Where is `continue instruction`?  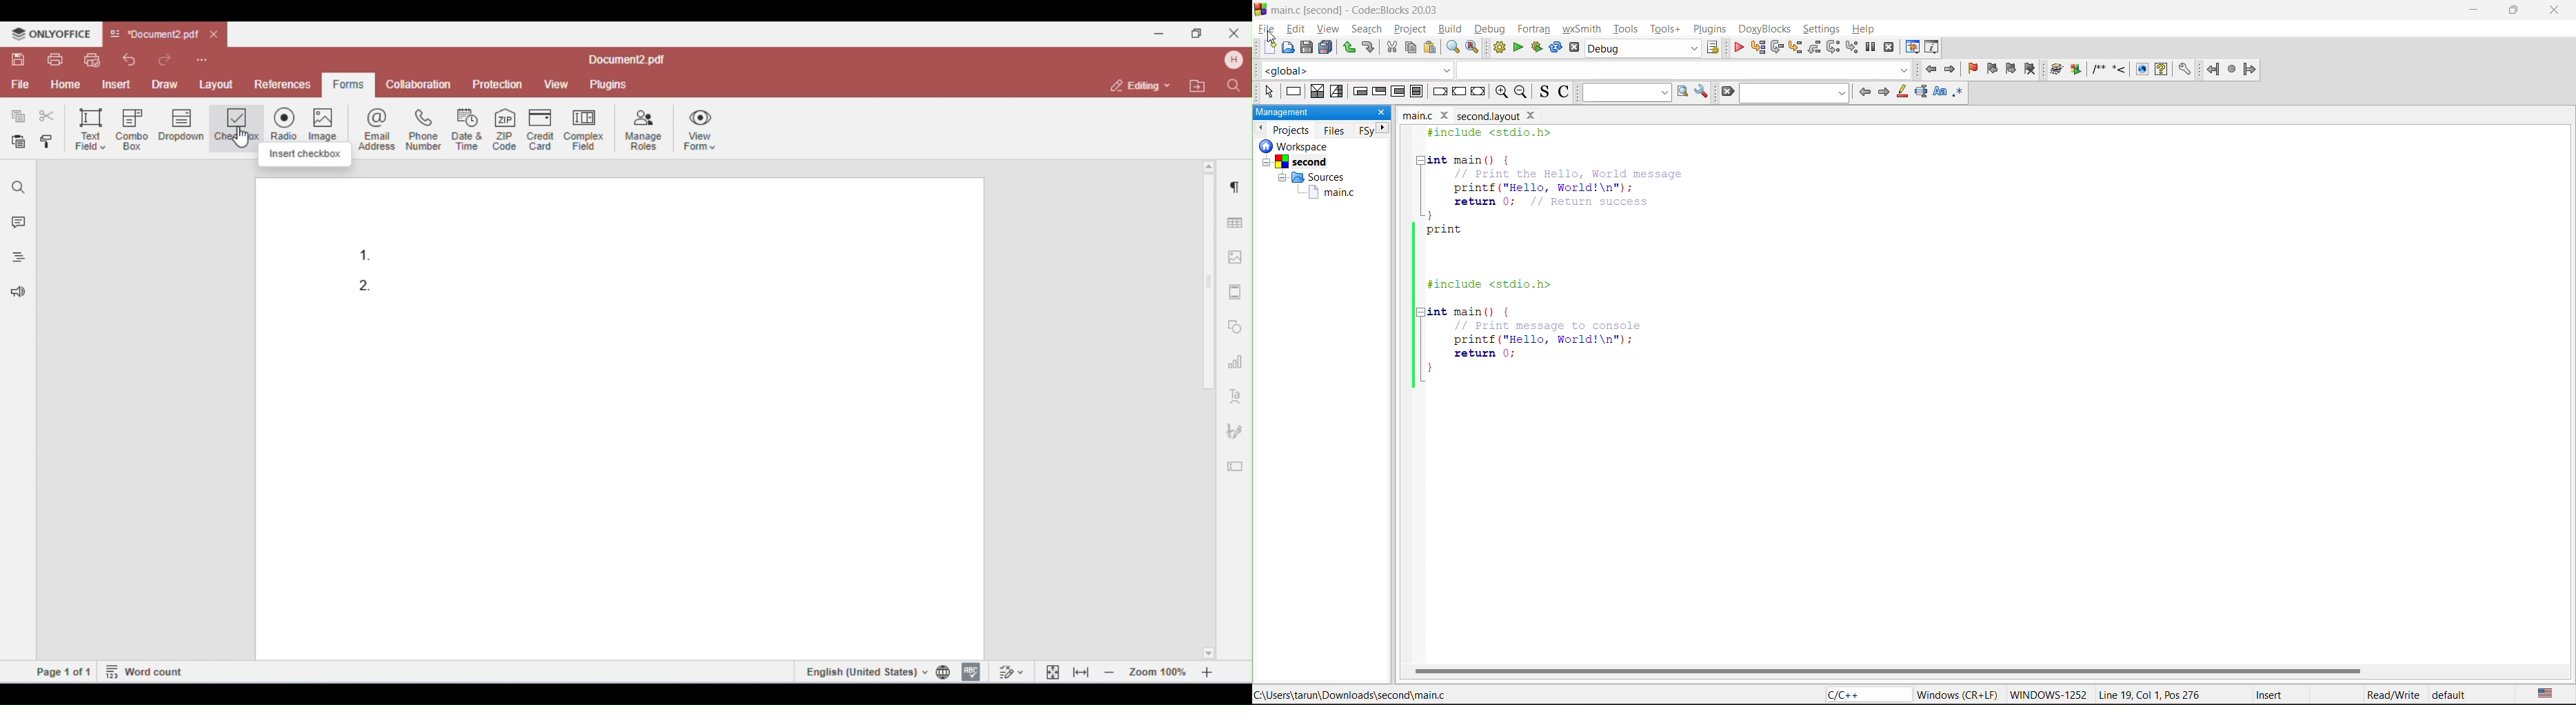 continue instruction is located at coordinates (1459, 91).